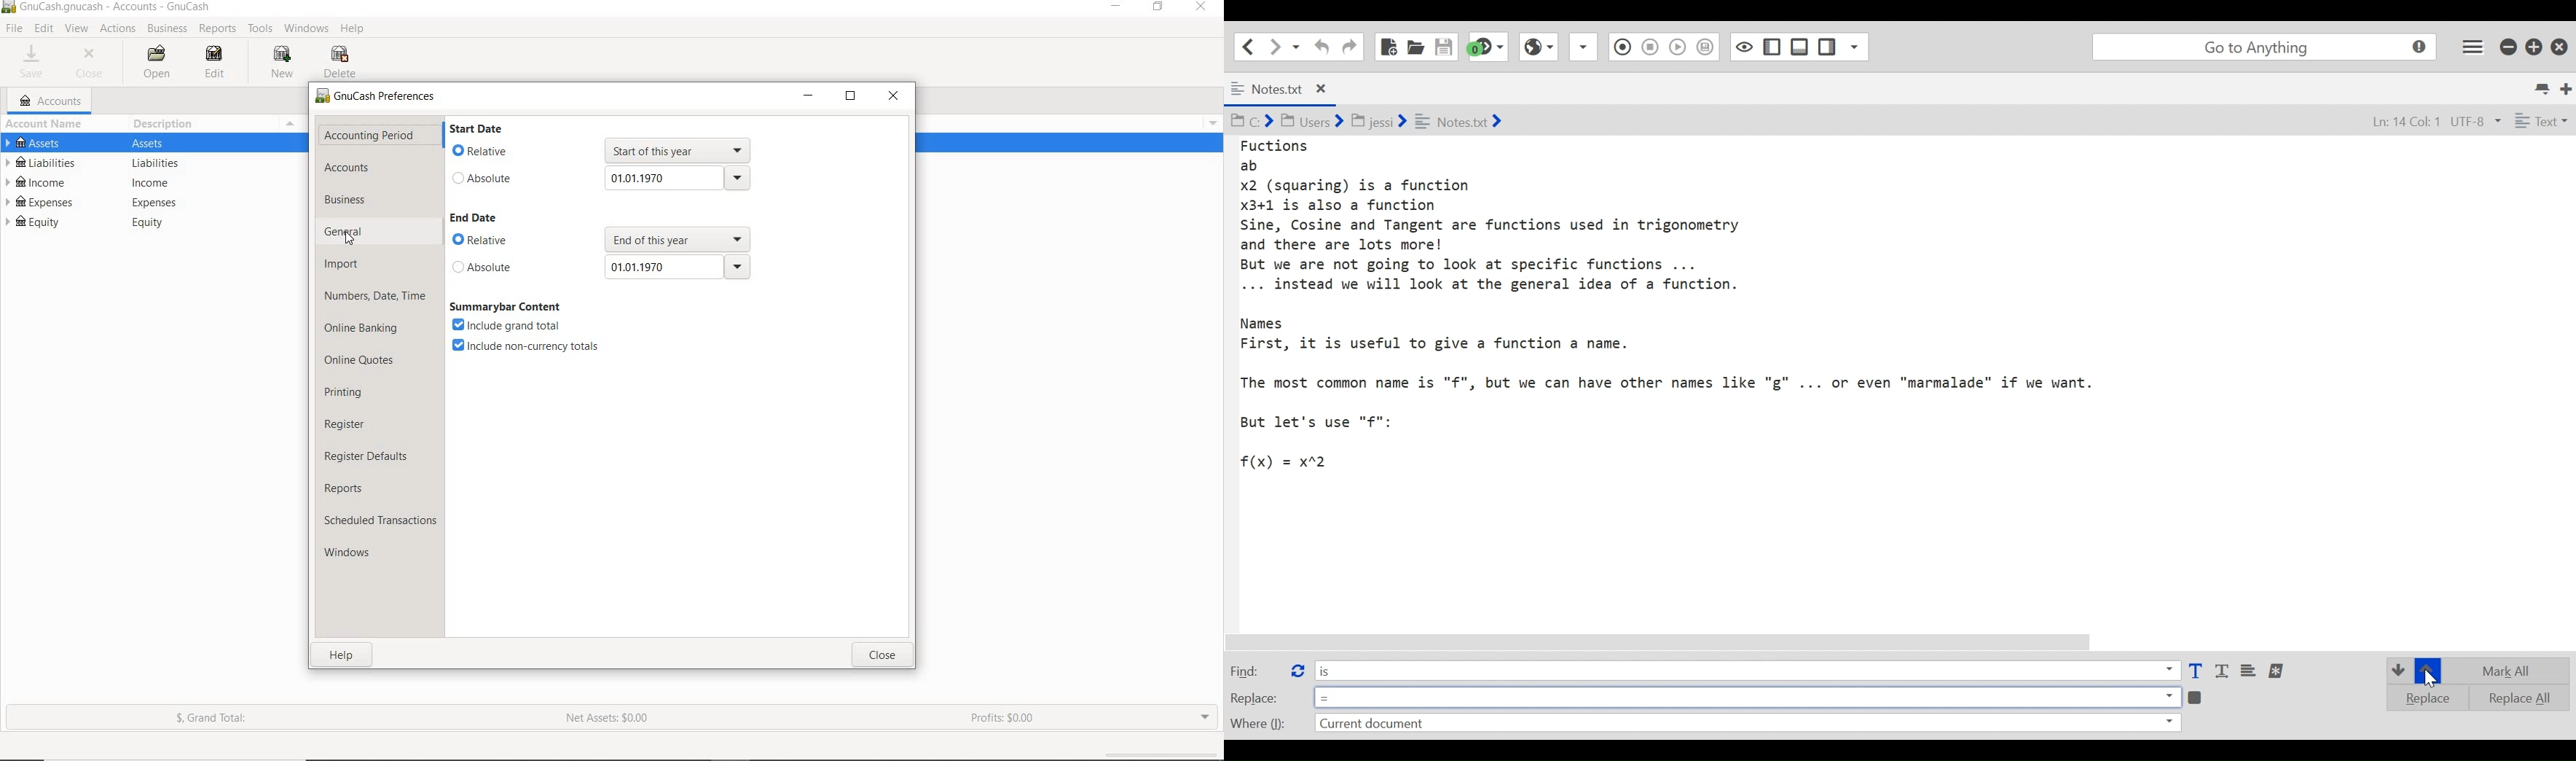 This screenshot has height=784, width=2576. I want to click on Restore, so click(2534, 46).